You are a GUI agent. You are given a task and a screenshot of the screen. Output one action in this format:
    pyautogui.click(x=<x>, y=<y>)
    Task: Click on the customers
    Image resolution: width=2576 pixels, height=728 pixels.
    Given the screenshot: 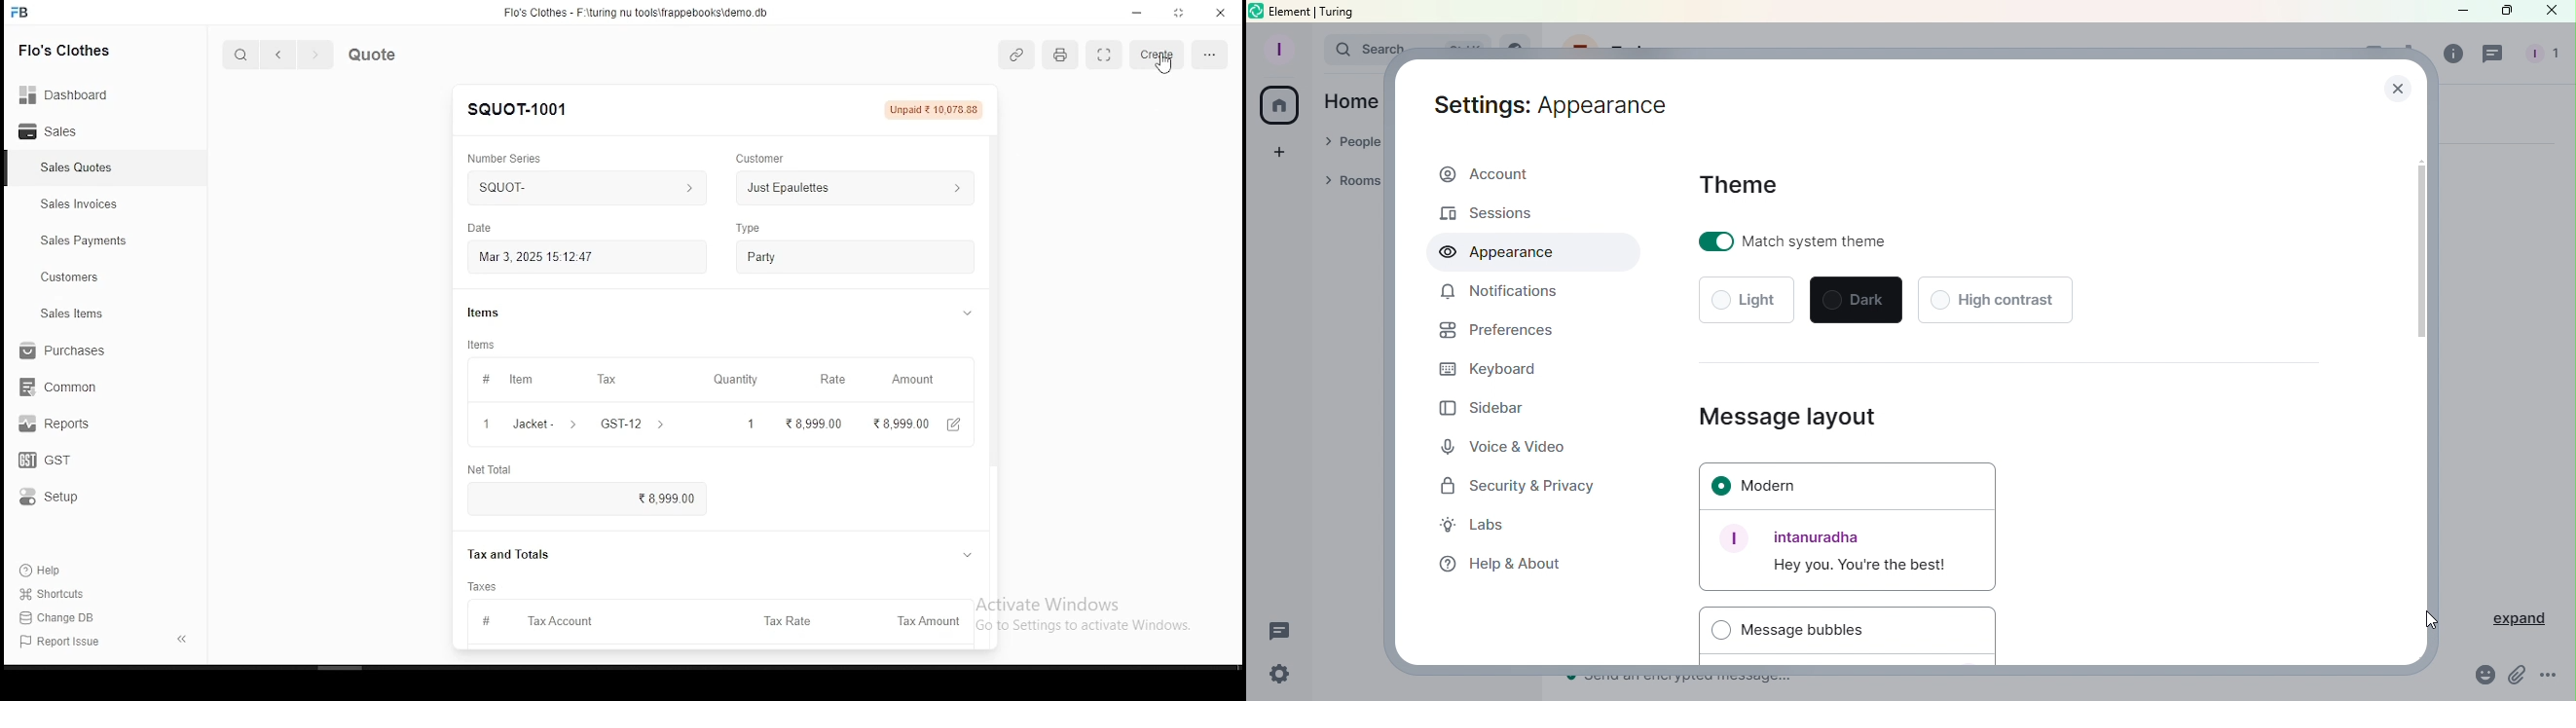 What is the action you would take?
    pyautogui.click(x=73, y=277)
    